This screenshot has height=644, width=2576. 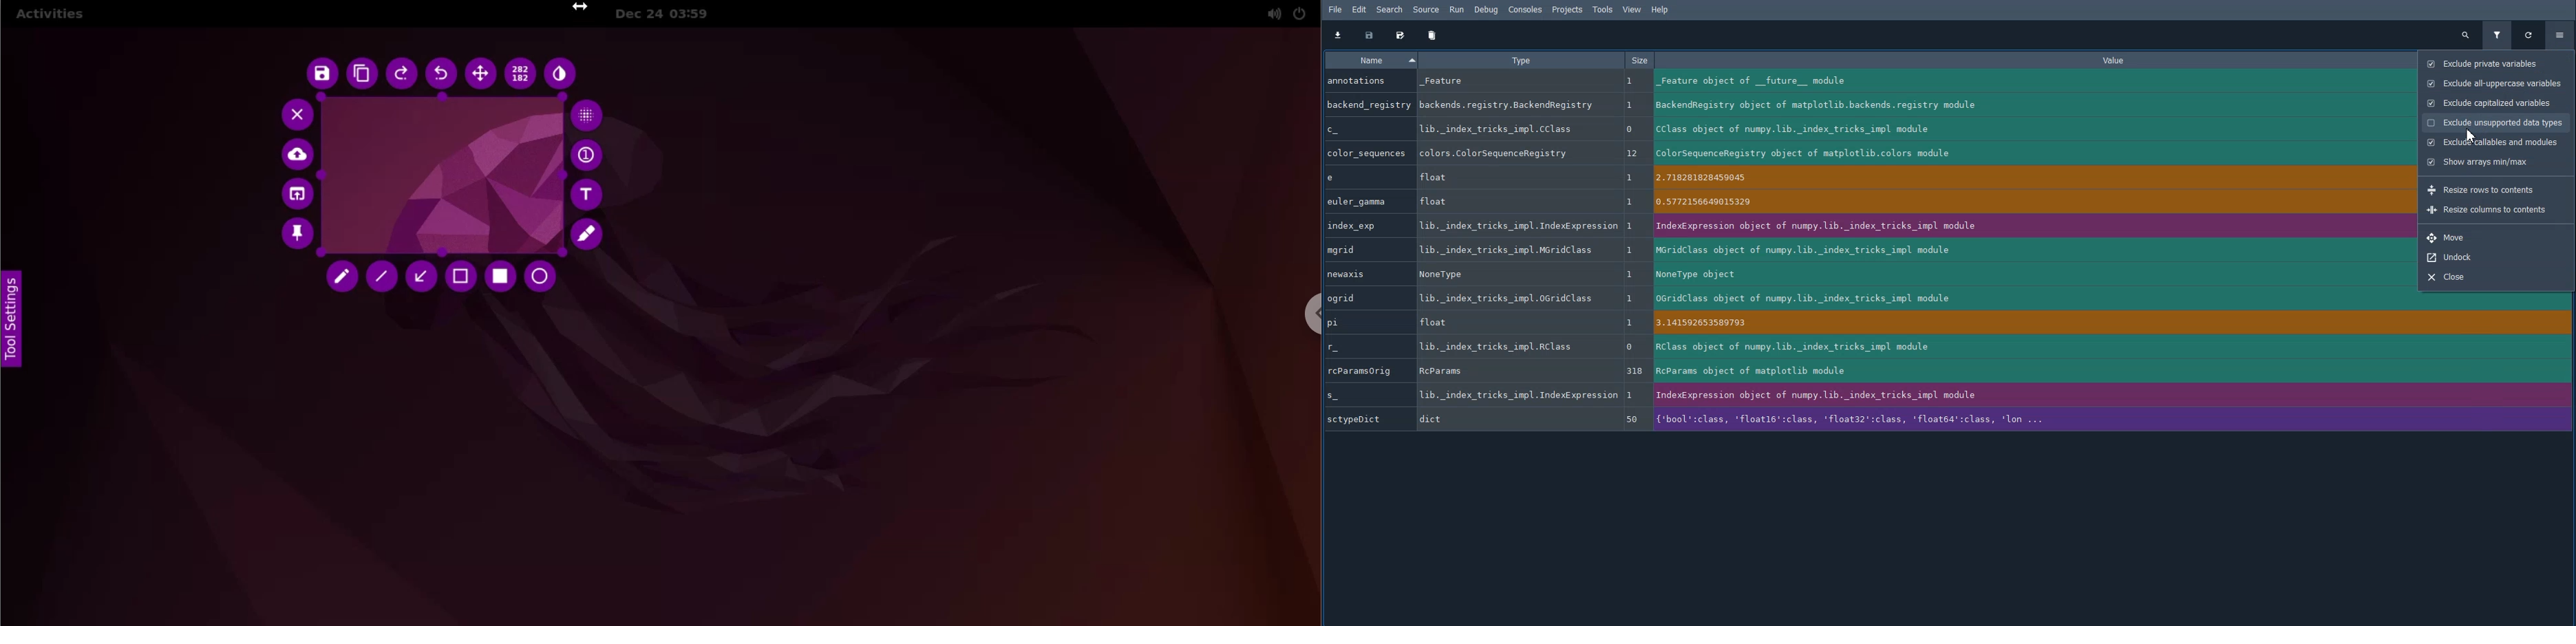 I want to click on type value, so click(x=1518, y=395).